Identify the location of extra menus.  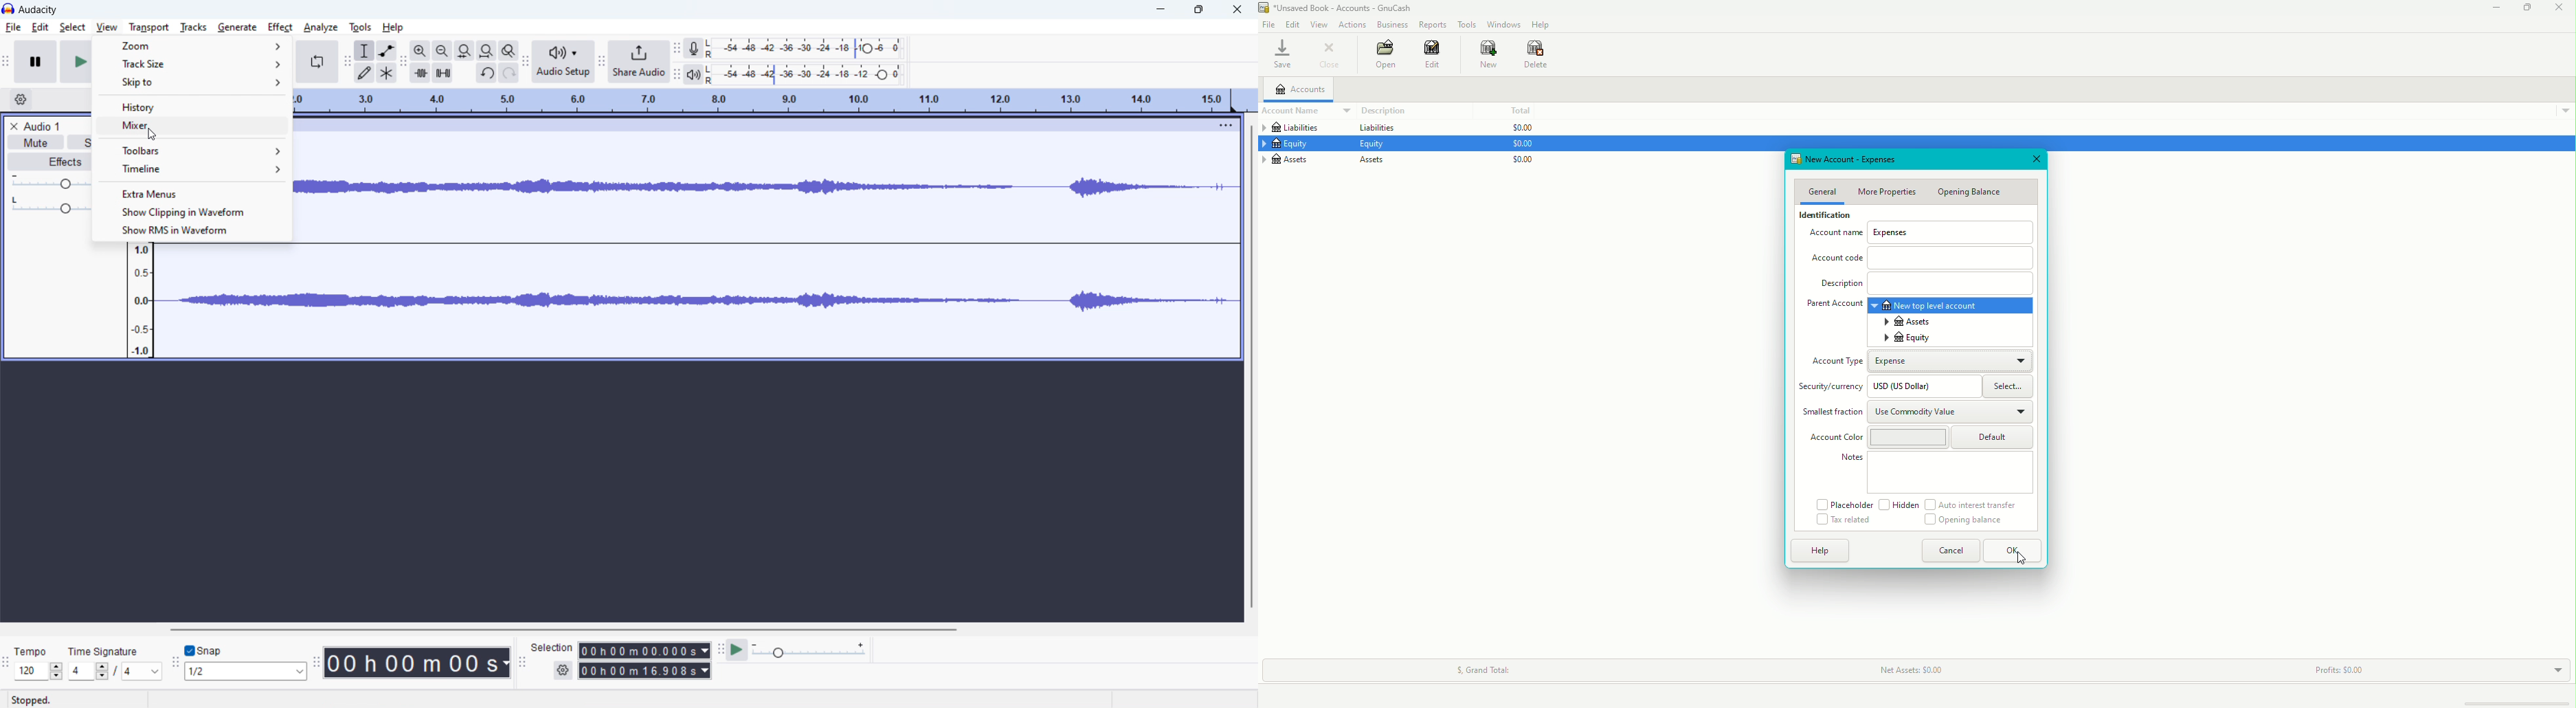
(191, 193).